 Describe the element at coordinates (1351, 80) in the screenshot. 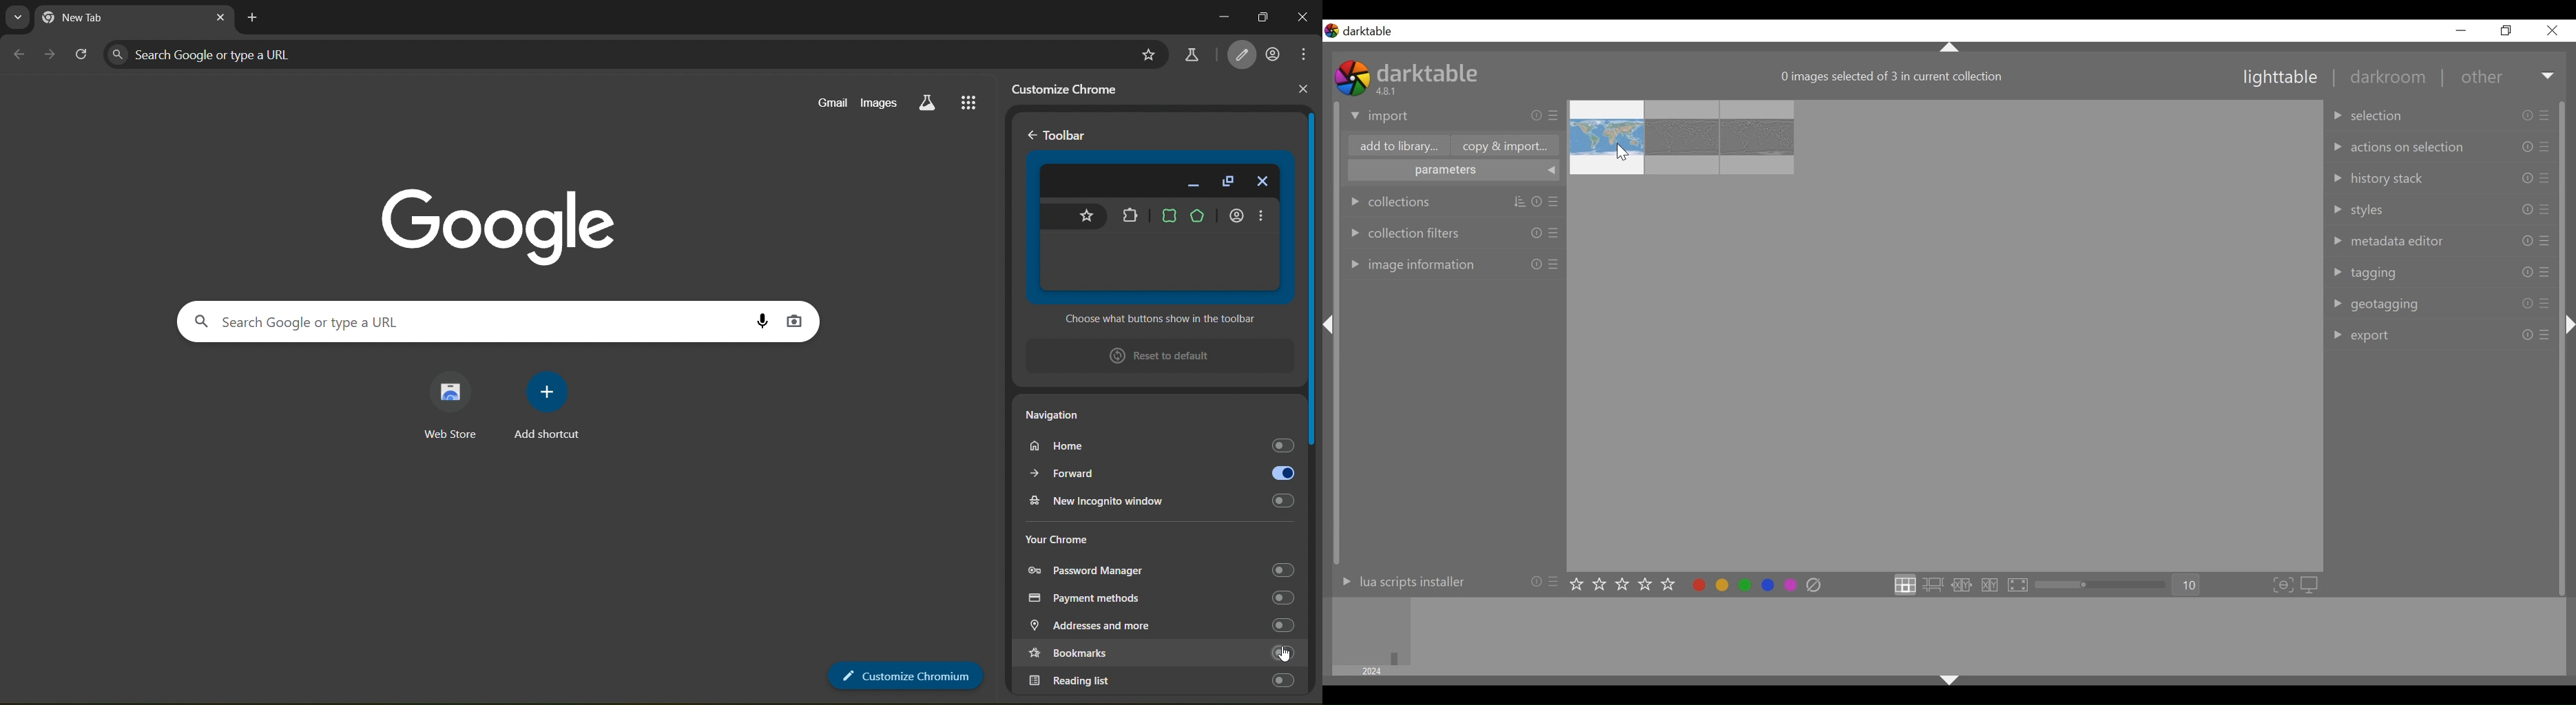

I see `Darktable Desktop Icon` at that location.